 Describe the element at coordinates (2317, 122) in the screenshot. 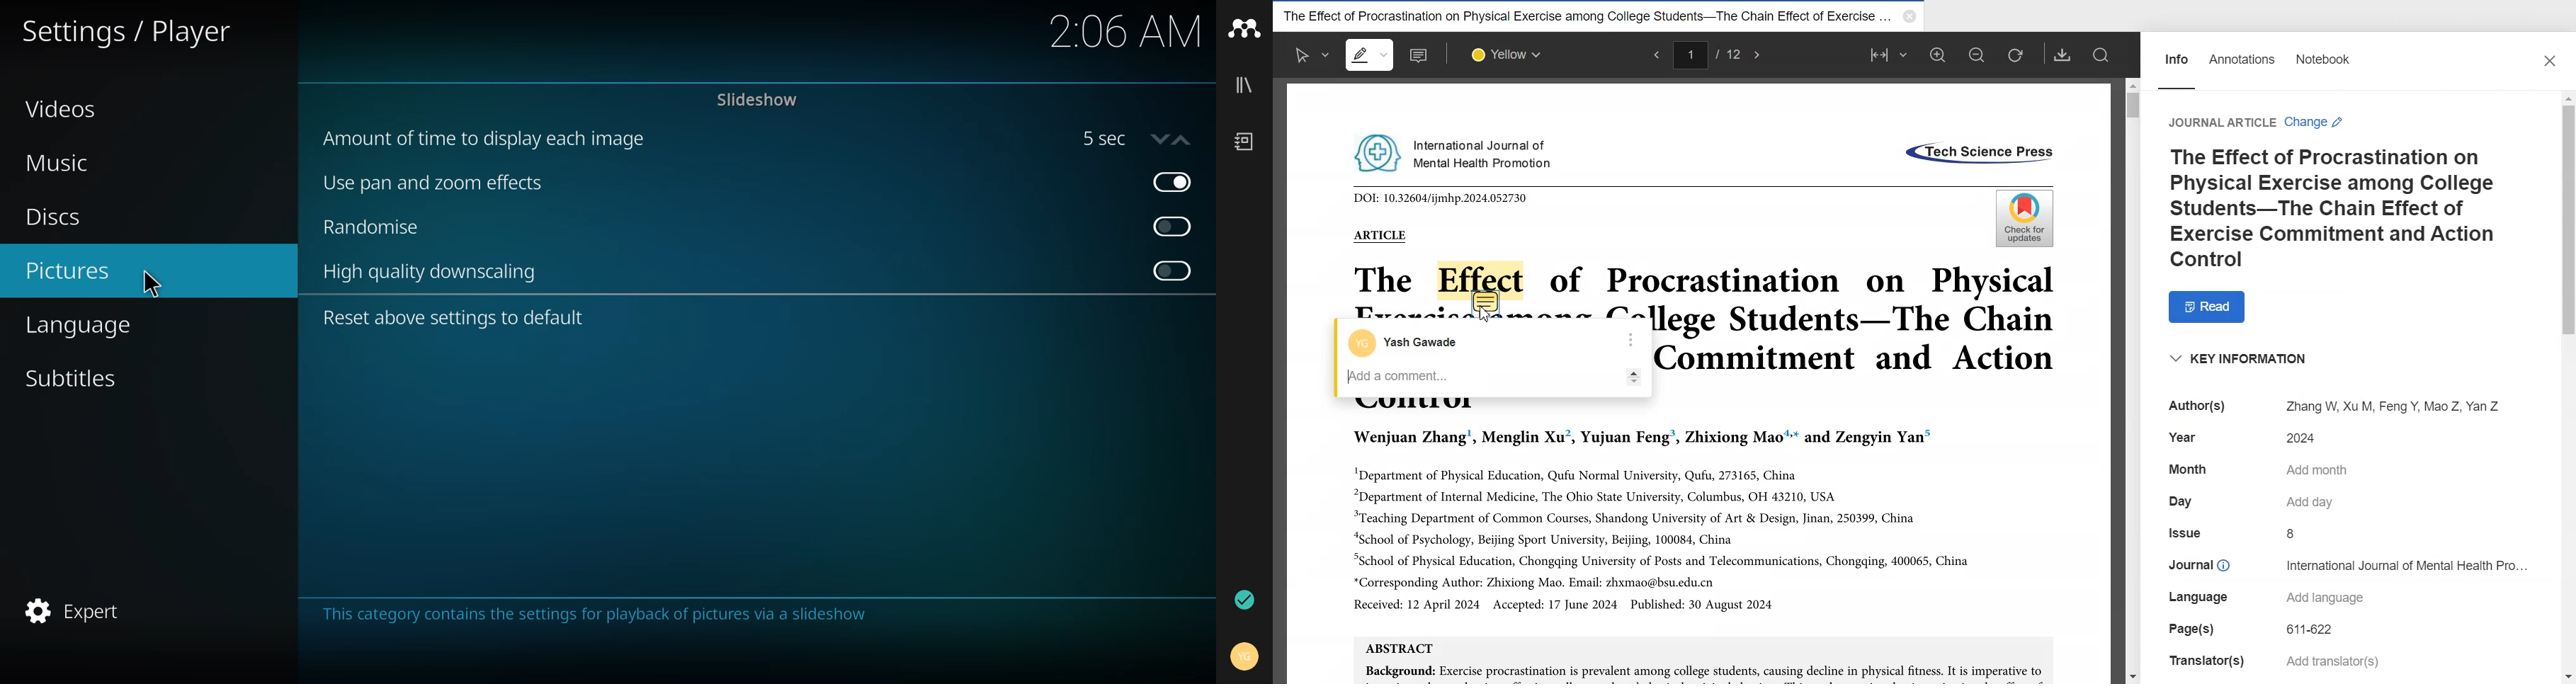

I see `Change` at that location.